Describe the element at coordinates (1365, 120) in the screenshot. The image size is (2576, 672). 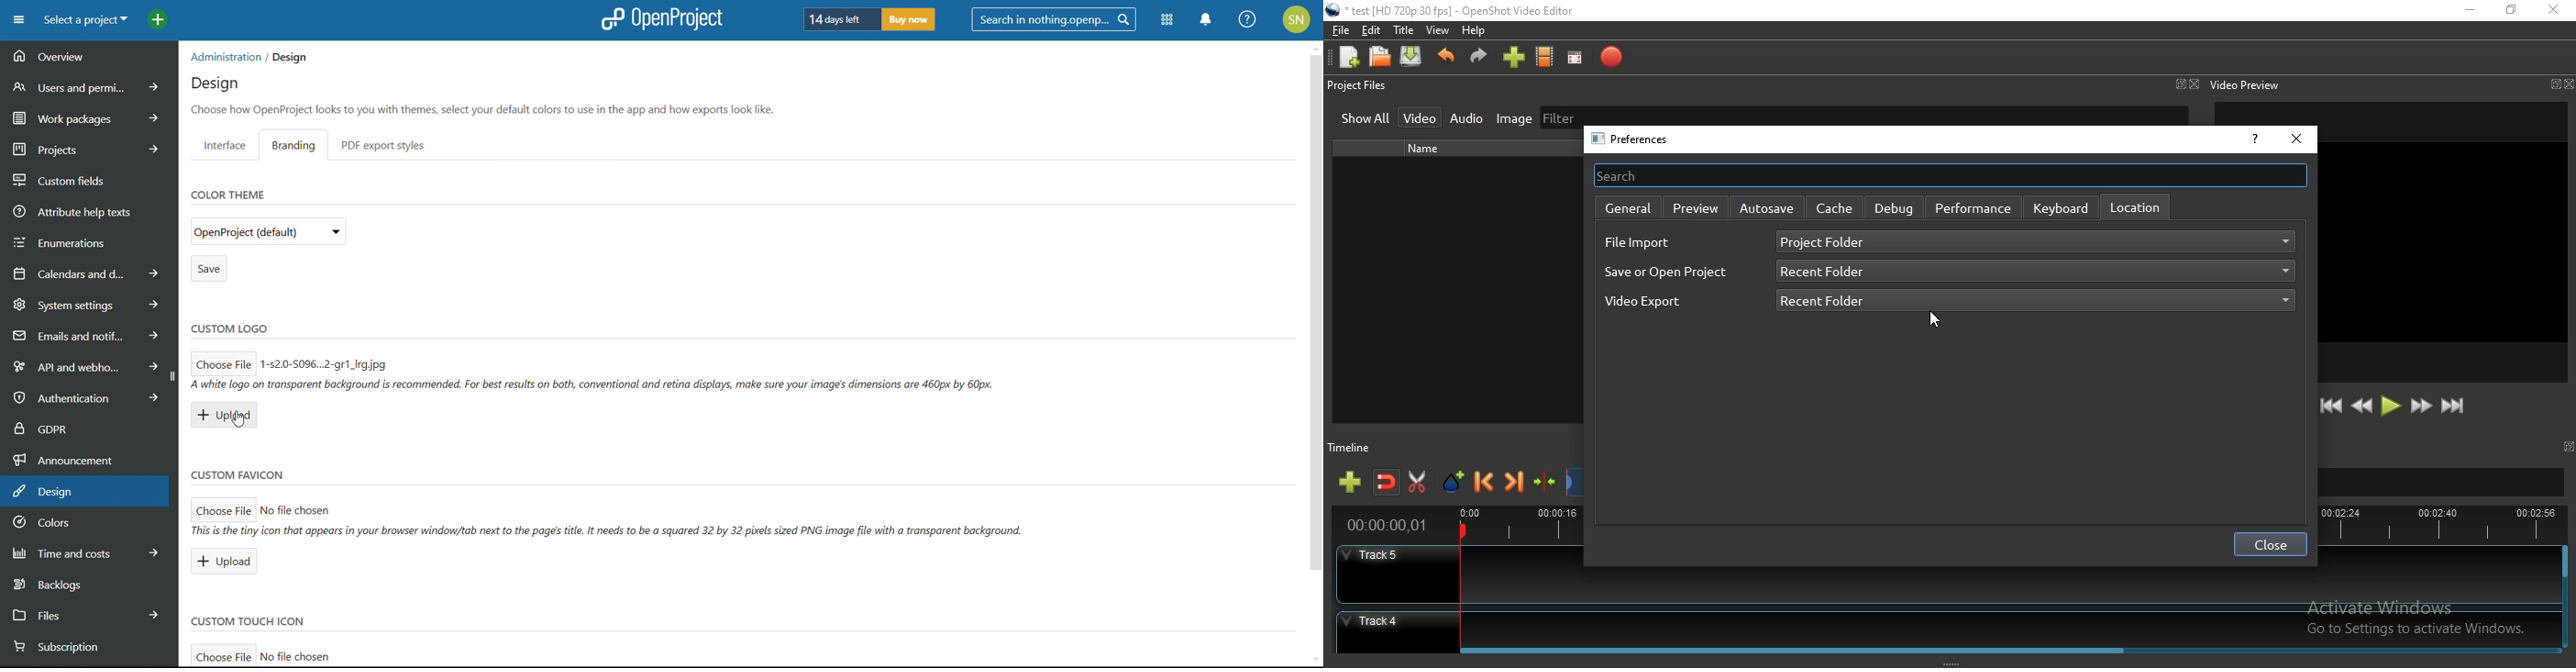
I see `Show all` at that location.